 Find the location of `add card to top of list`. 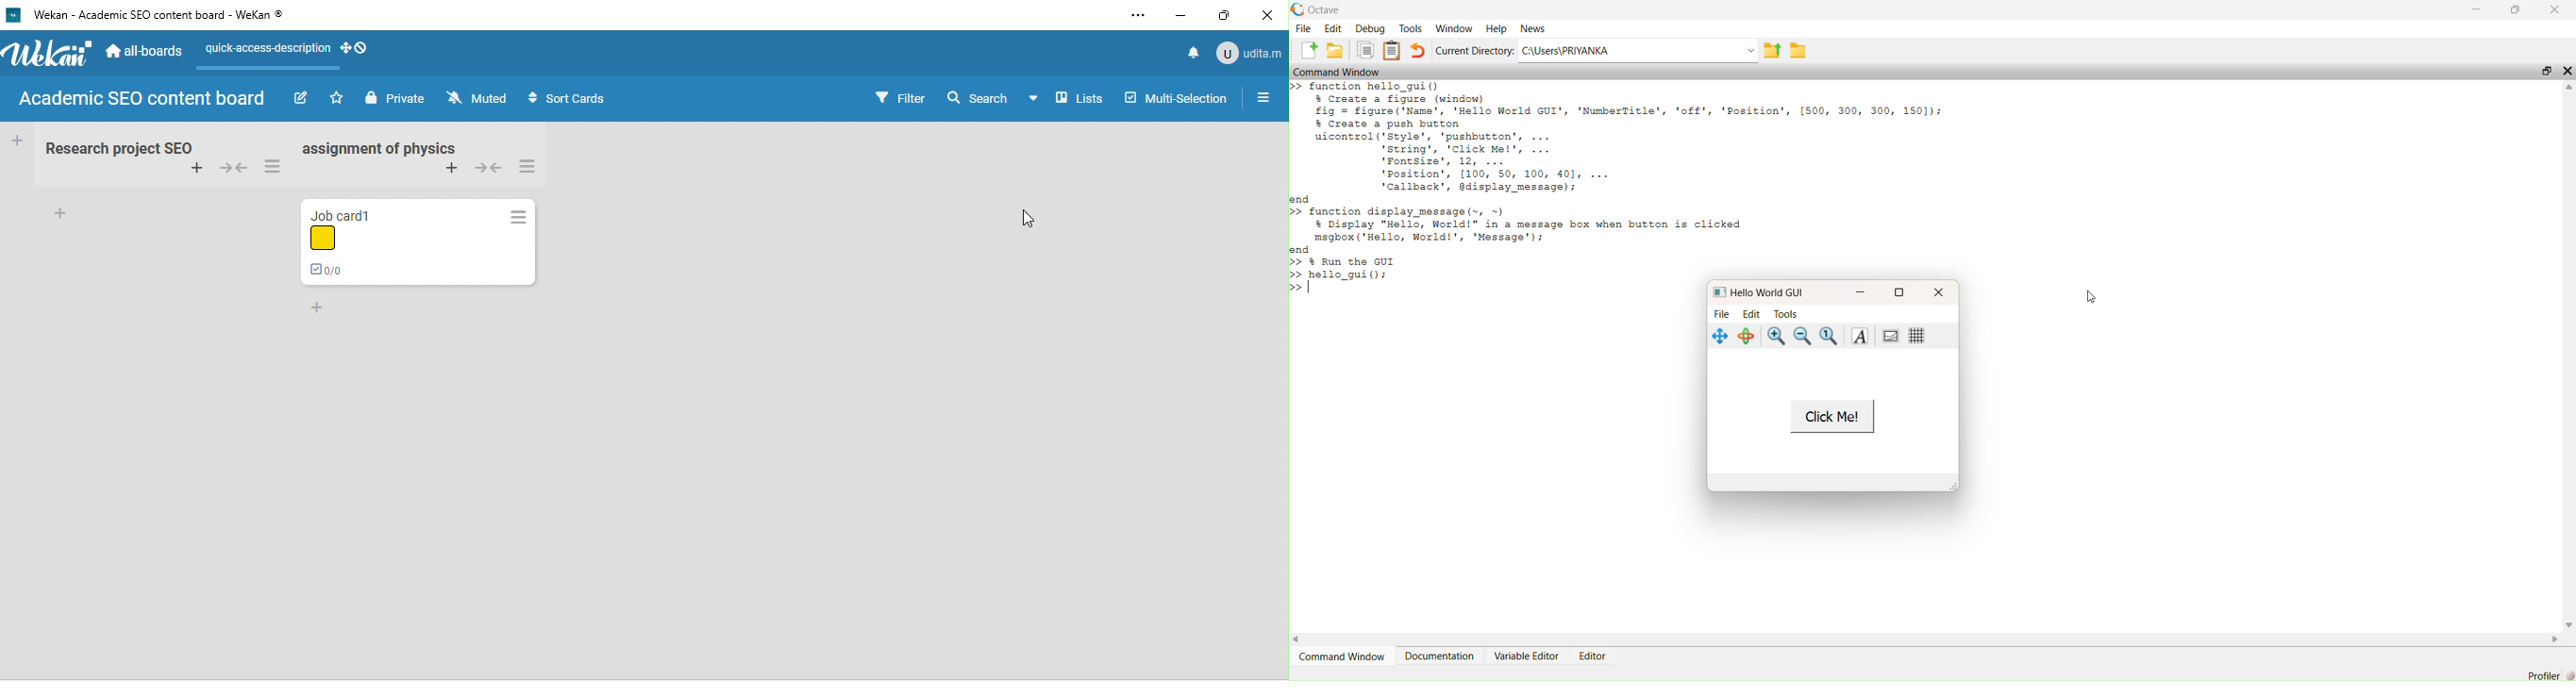

add card to top of list is located at coordinates (450, 171).